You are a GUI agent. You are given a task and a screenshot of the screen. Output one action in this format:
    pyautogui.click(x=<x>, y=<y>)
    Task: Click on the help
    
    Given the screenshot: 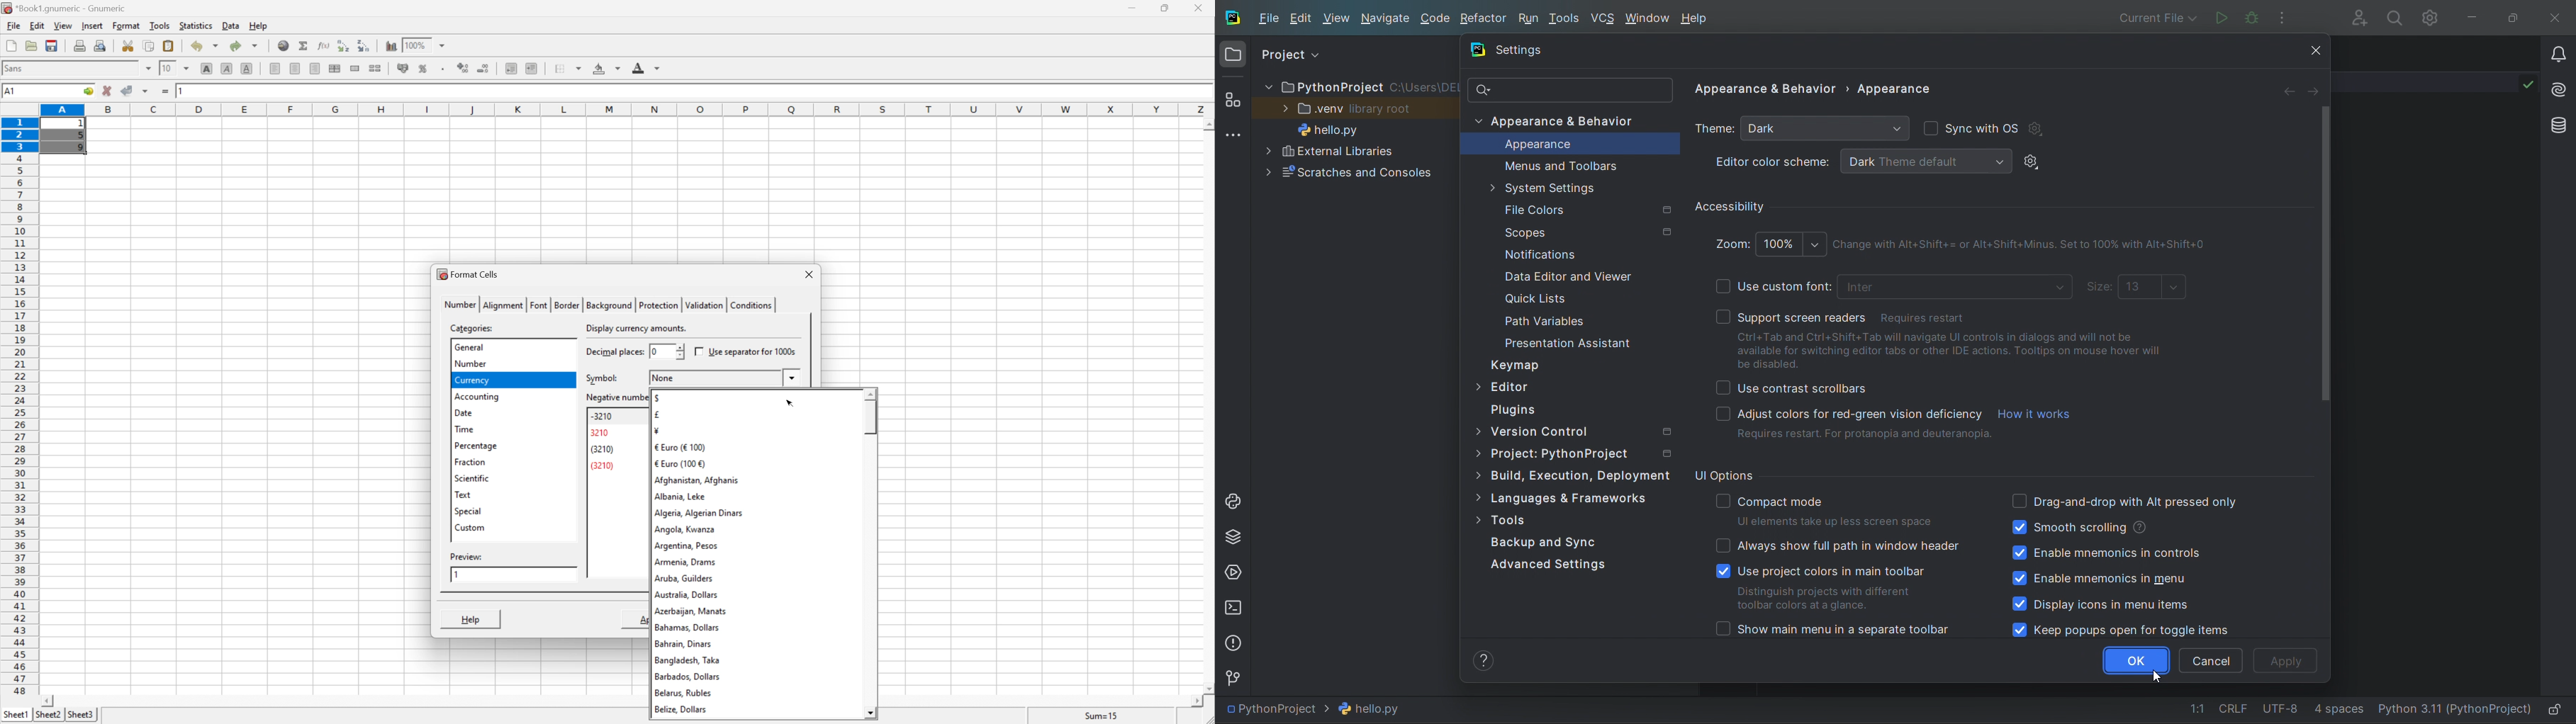 What is the action you would take?
    pyautogui.click(x=259, y=25)
    